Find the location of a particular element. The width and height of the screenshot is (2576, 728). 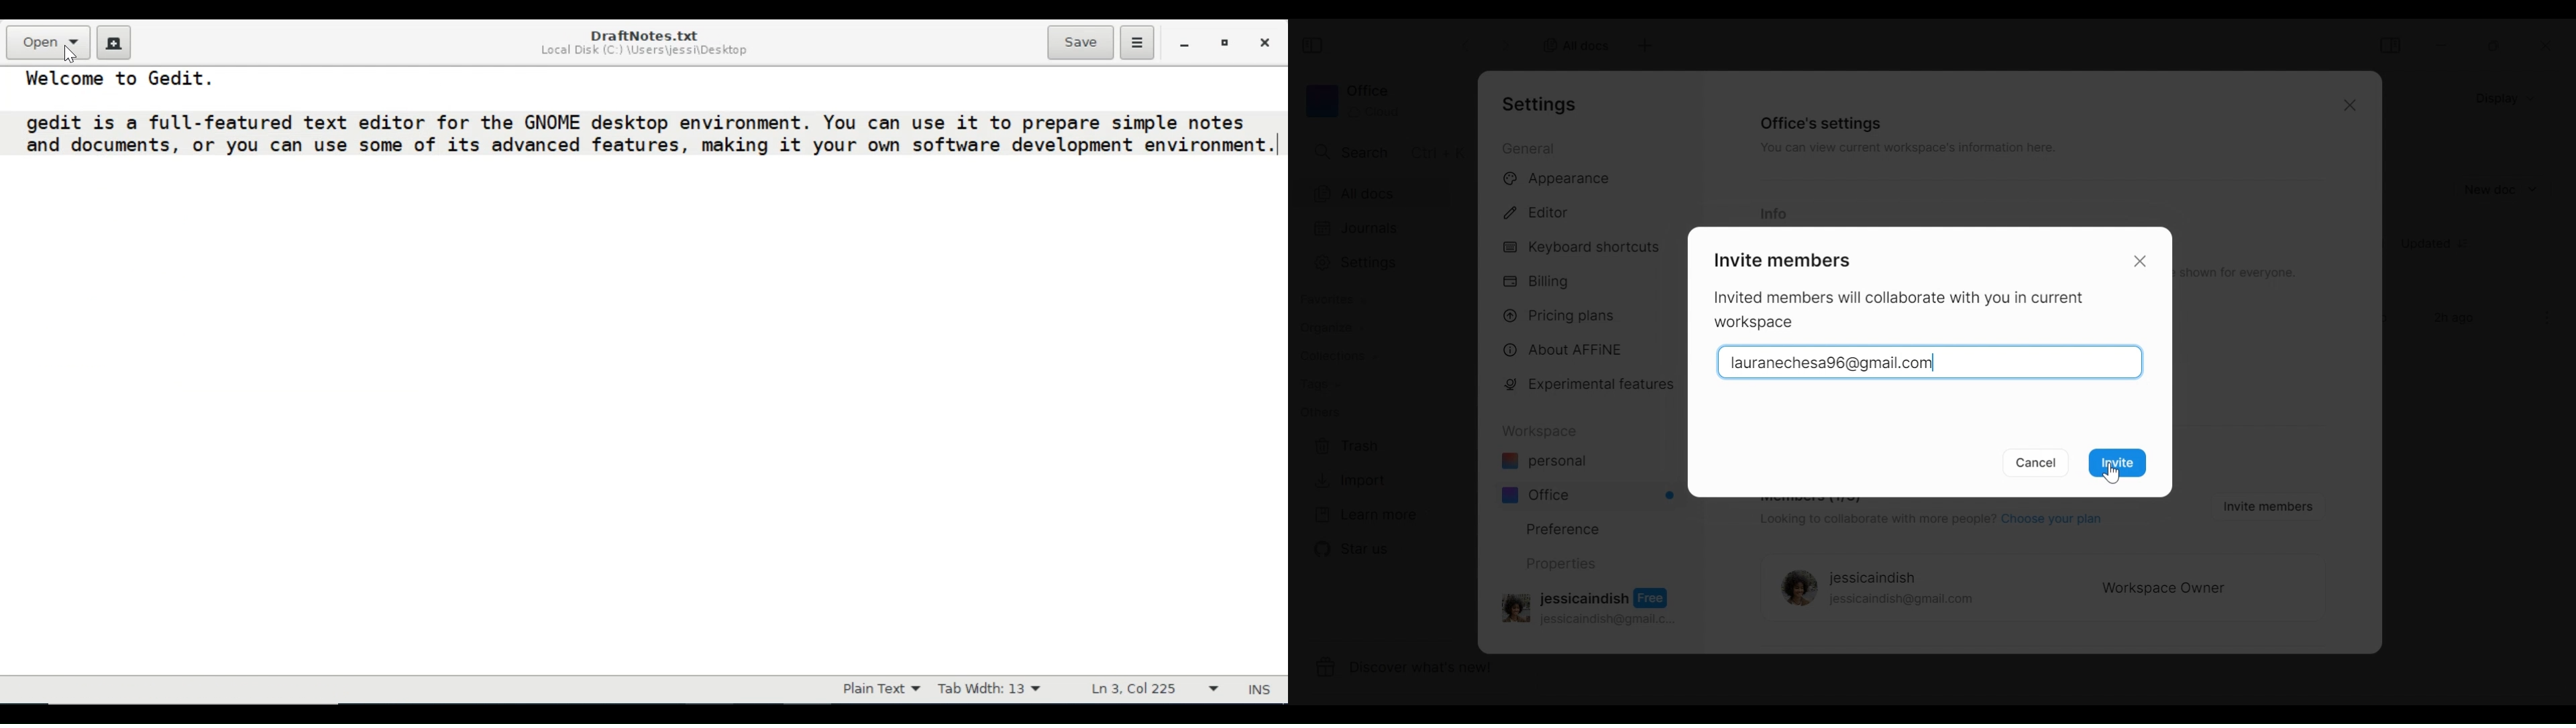

Office's settings is located at coordinates (1822, 123).